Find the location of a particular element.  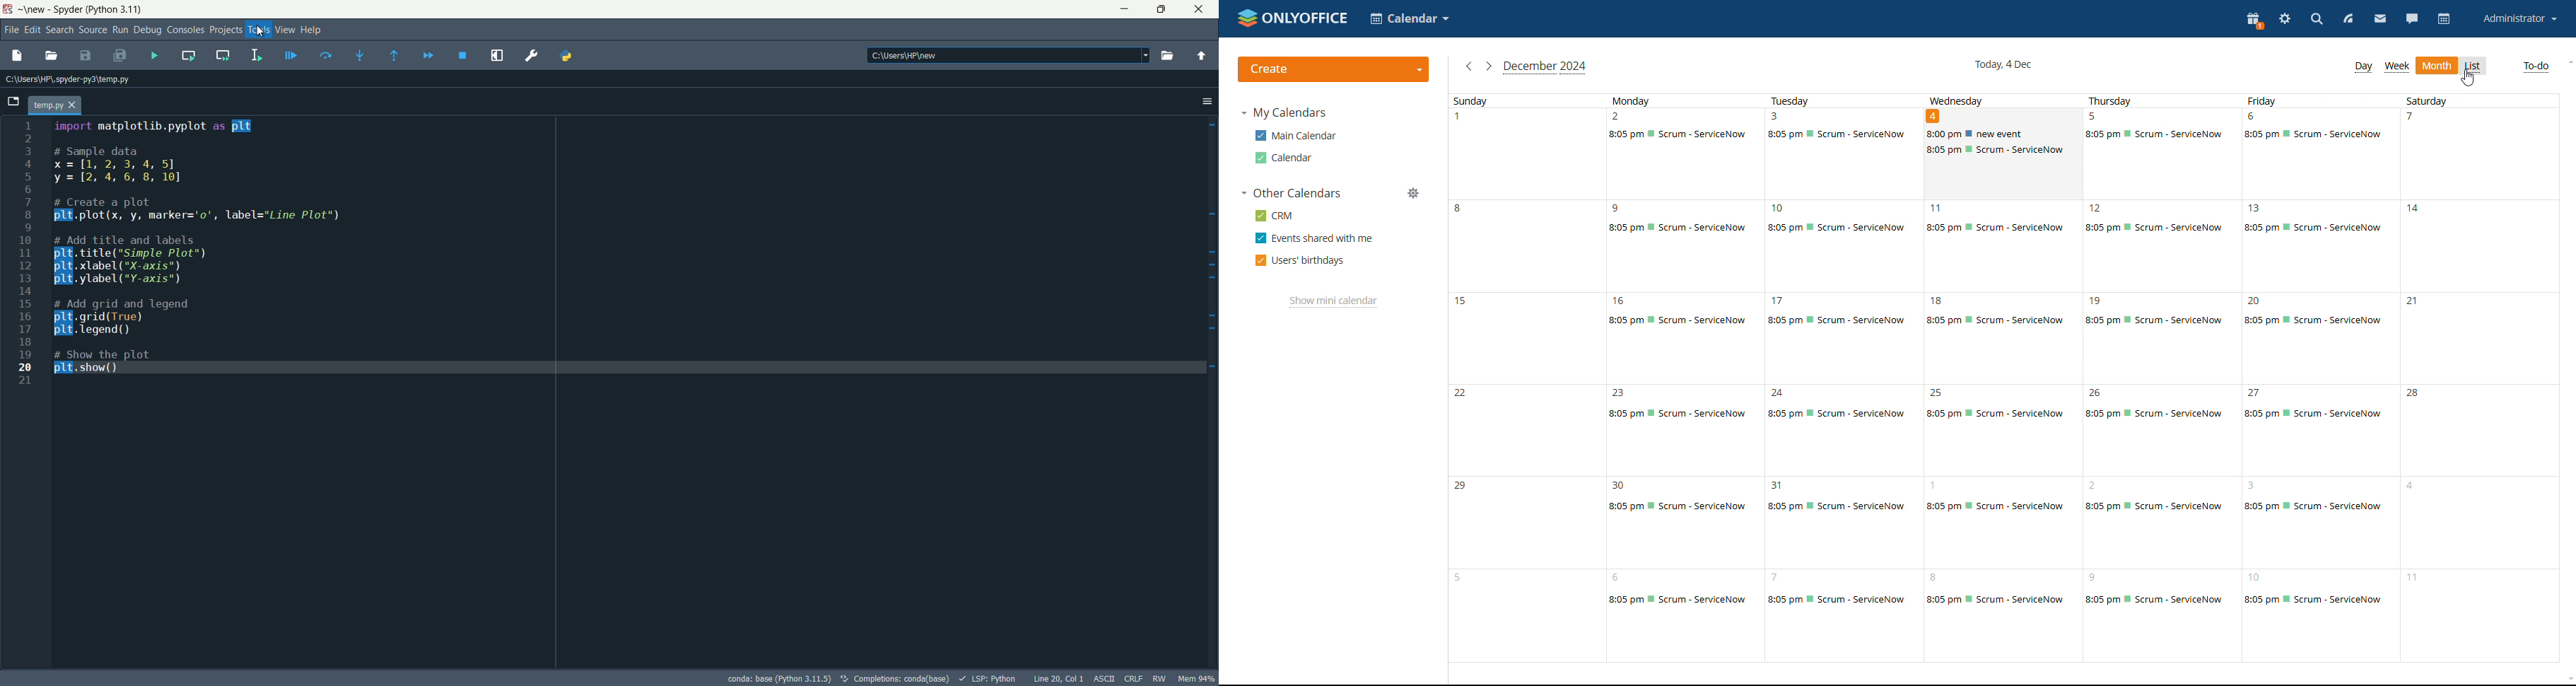

account is located at coordinates (2519, 19).